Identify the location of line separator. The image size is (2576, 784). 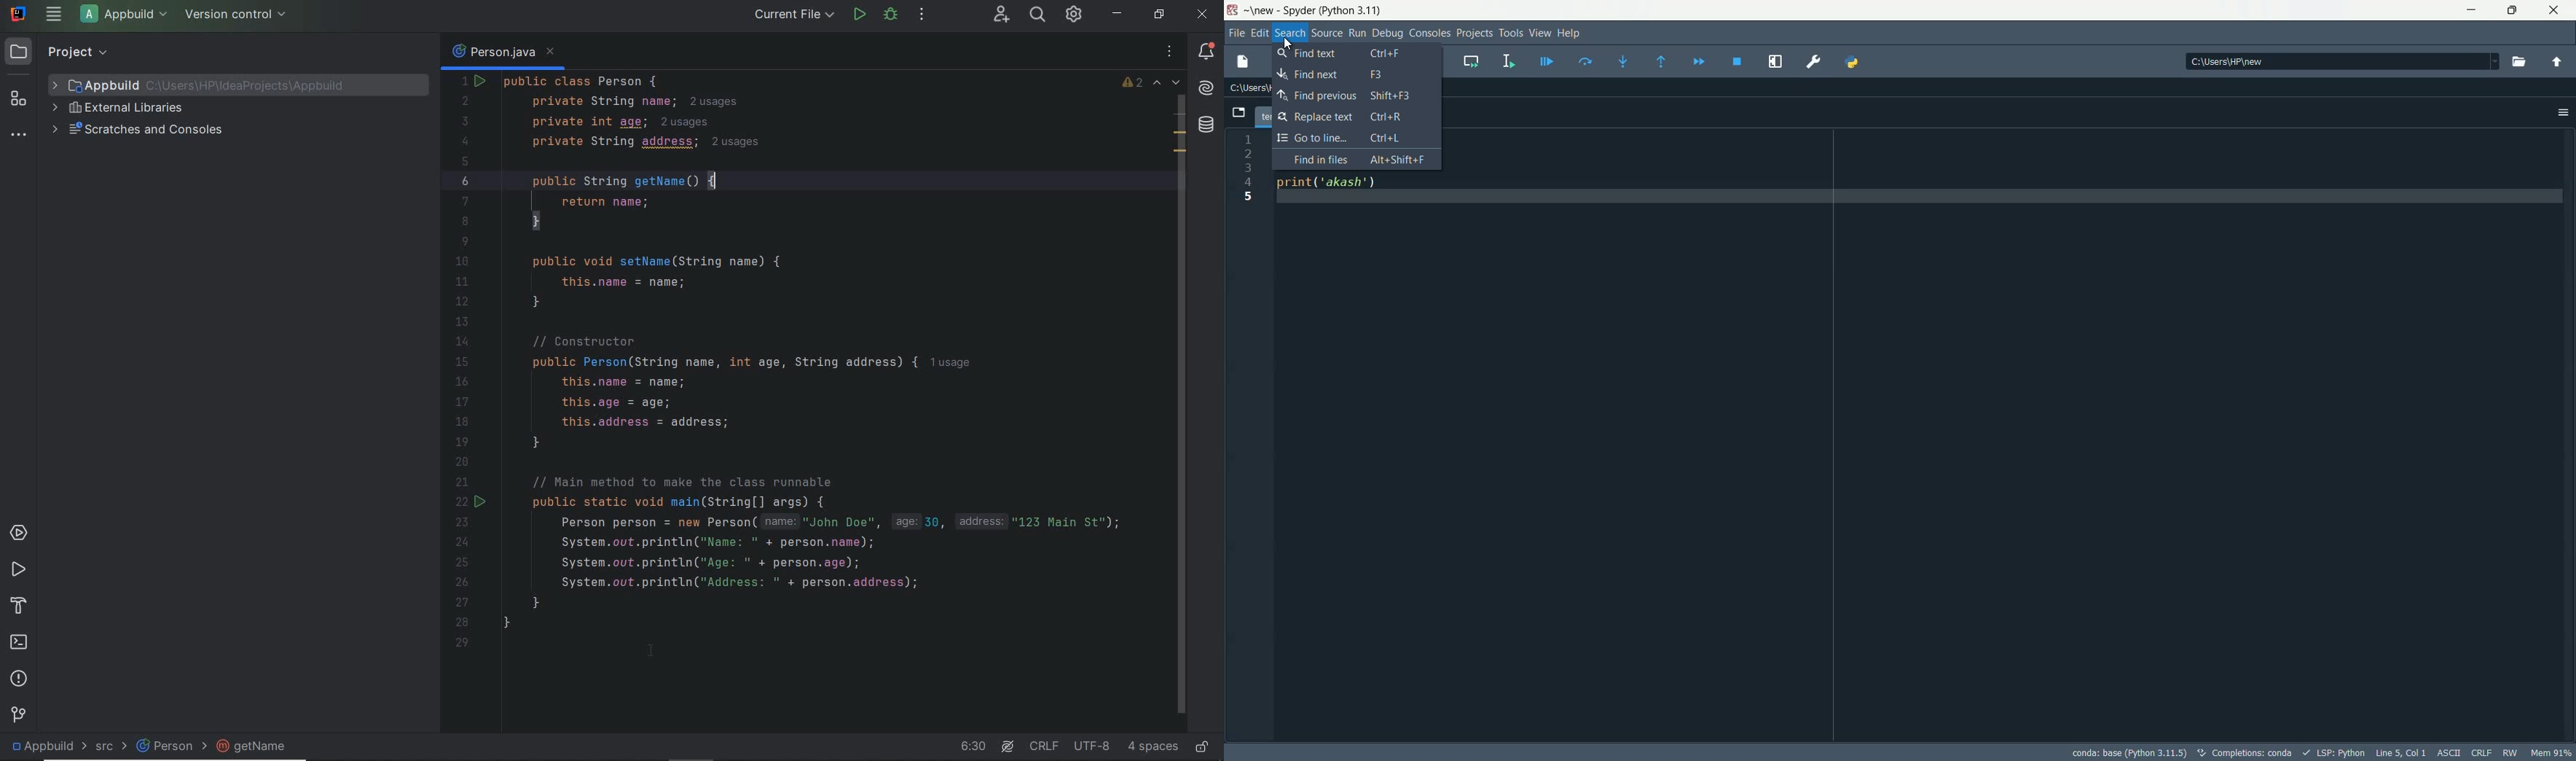
(1044, 747).